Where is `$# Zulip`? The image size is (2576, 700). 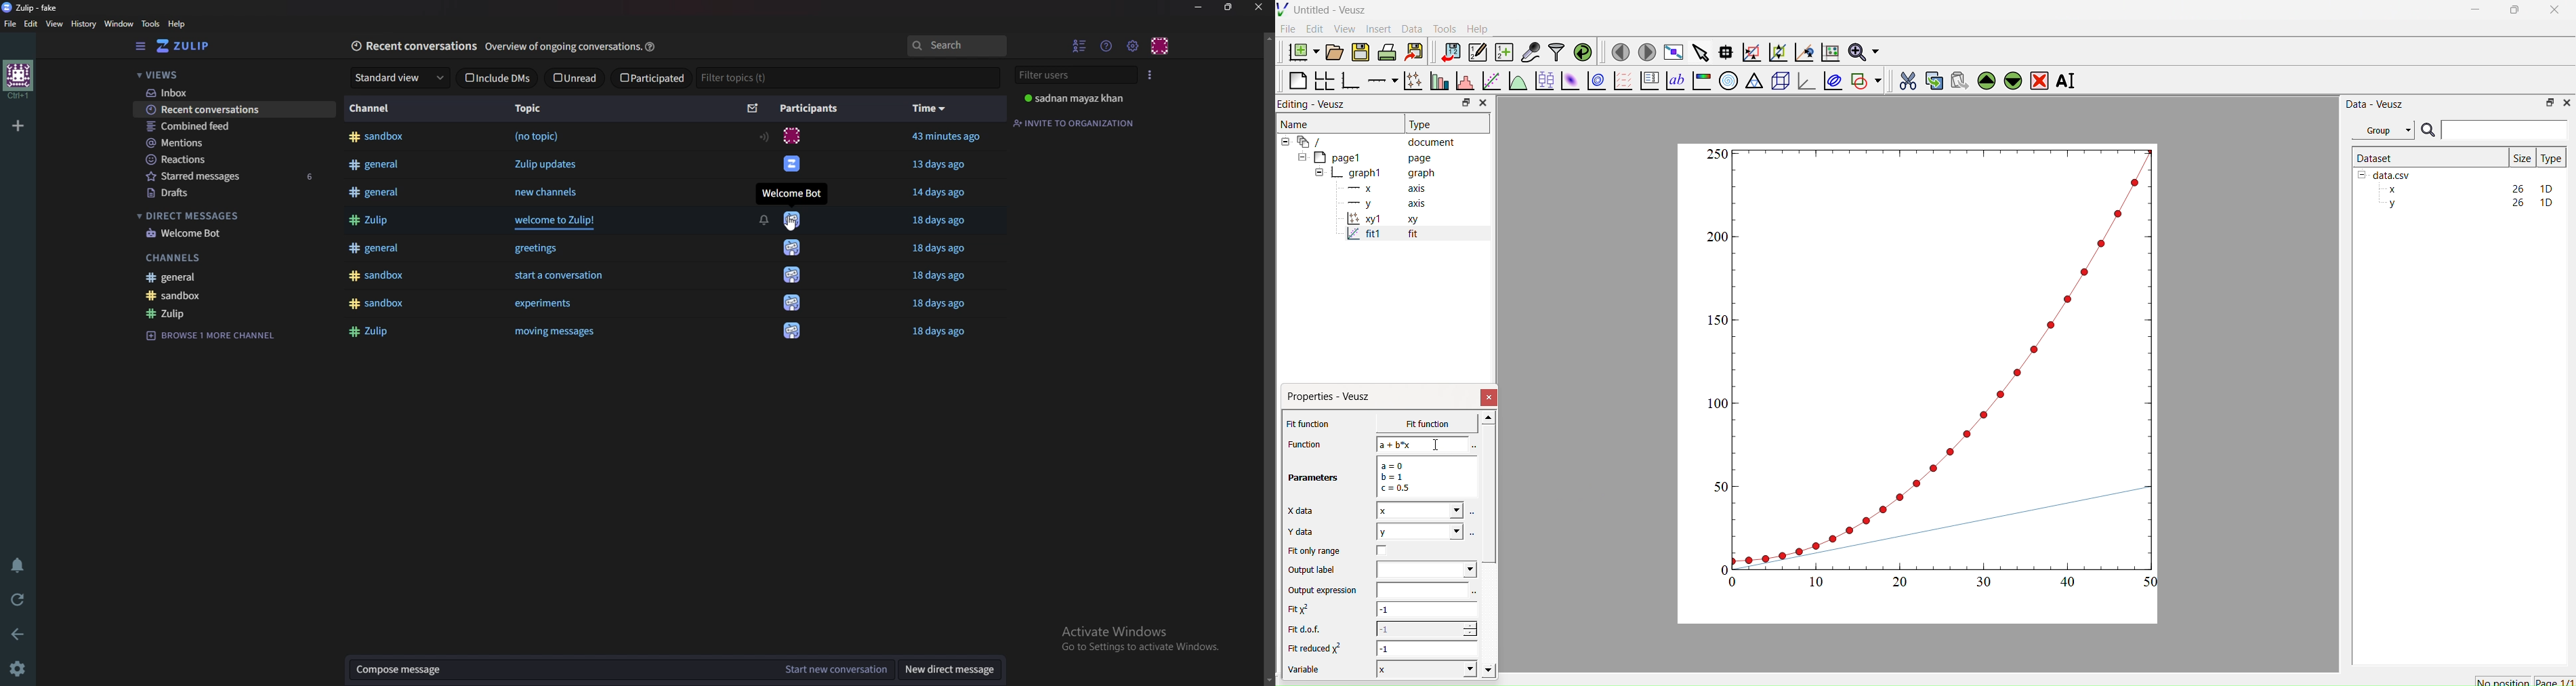
$# Zulip is located at coordinates (373, 219).